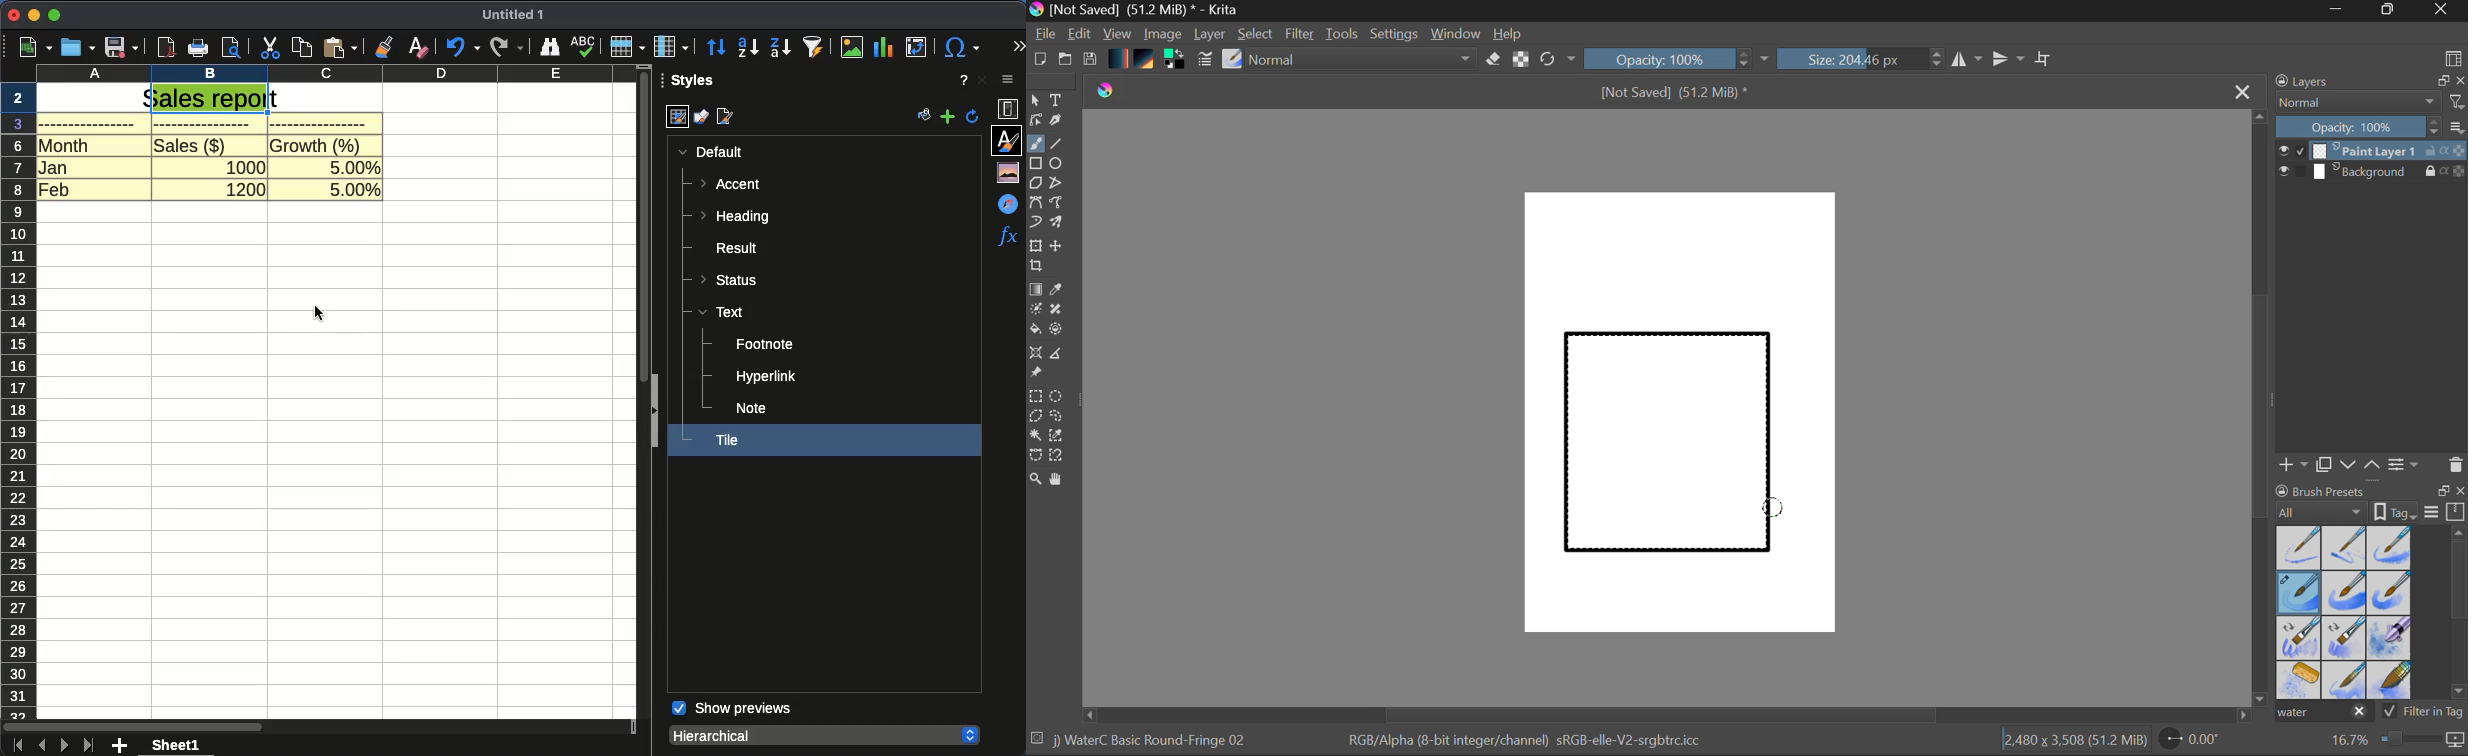  Describe the element at coordinates (732, 184) in the screenshot. I see `accent` at that location.